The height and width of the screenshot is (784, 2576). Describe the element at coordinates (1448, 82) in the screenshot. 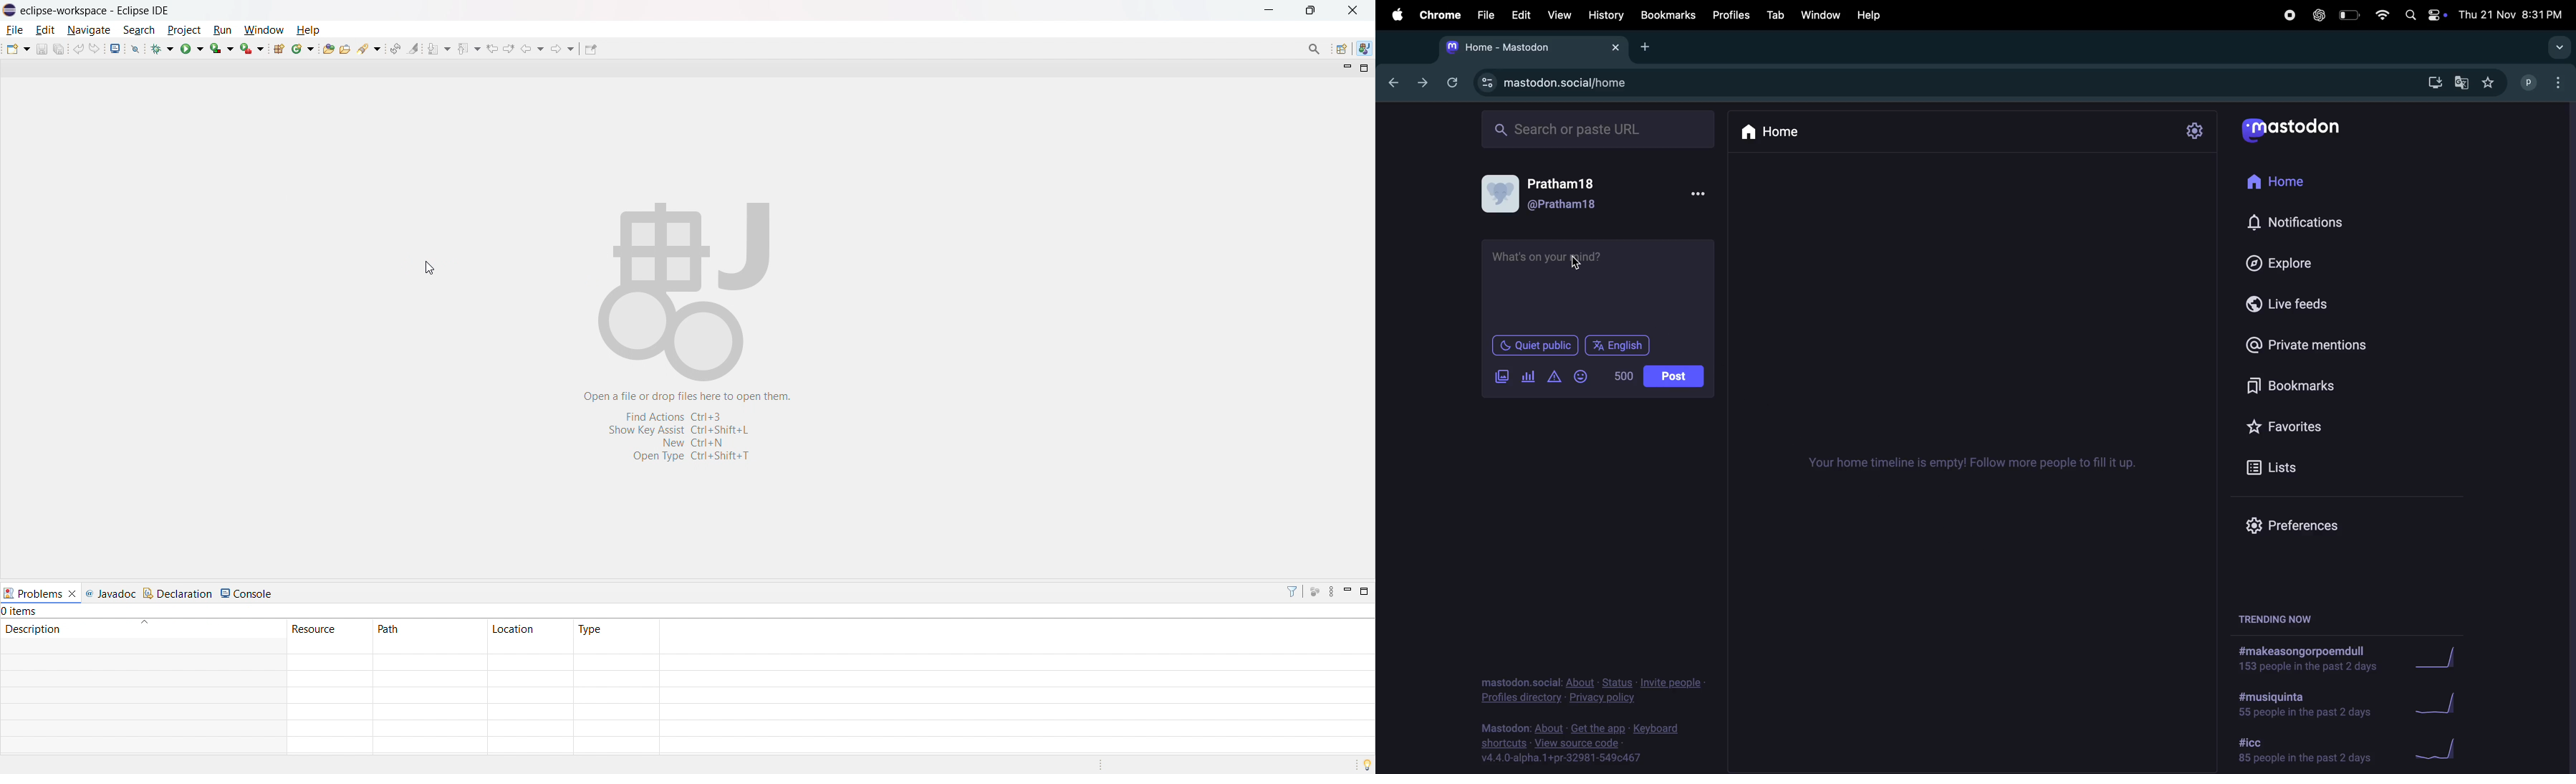

I see `refresh` at that location.